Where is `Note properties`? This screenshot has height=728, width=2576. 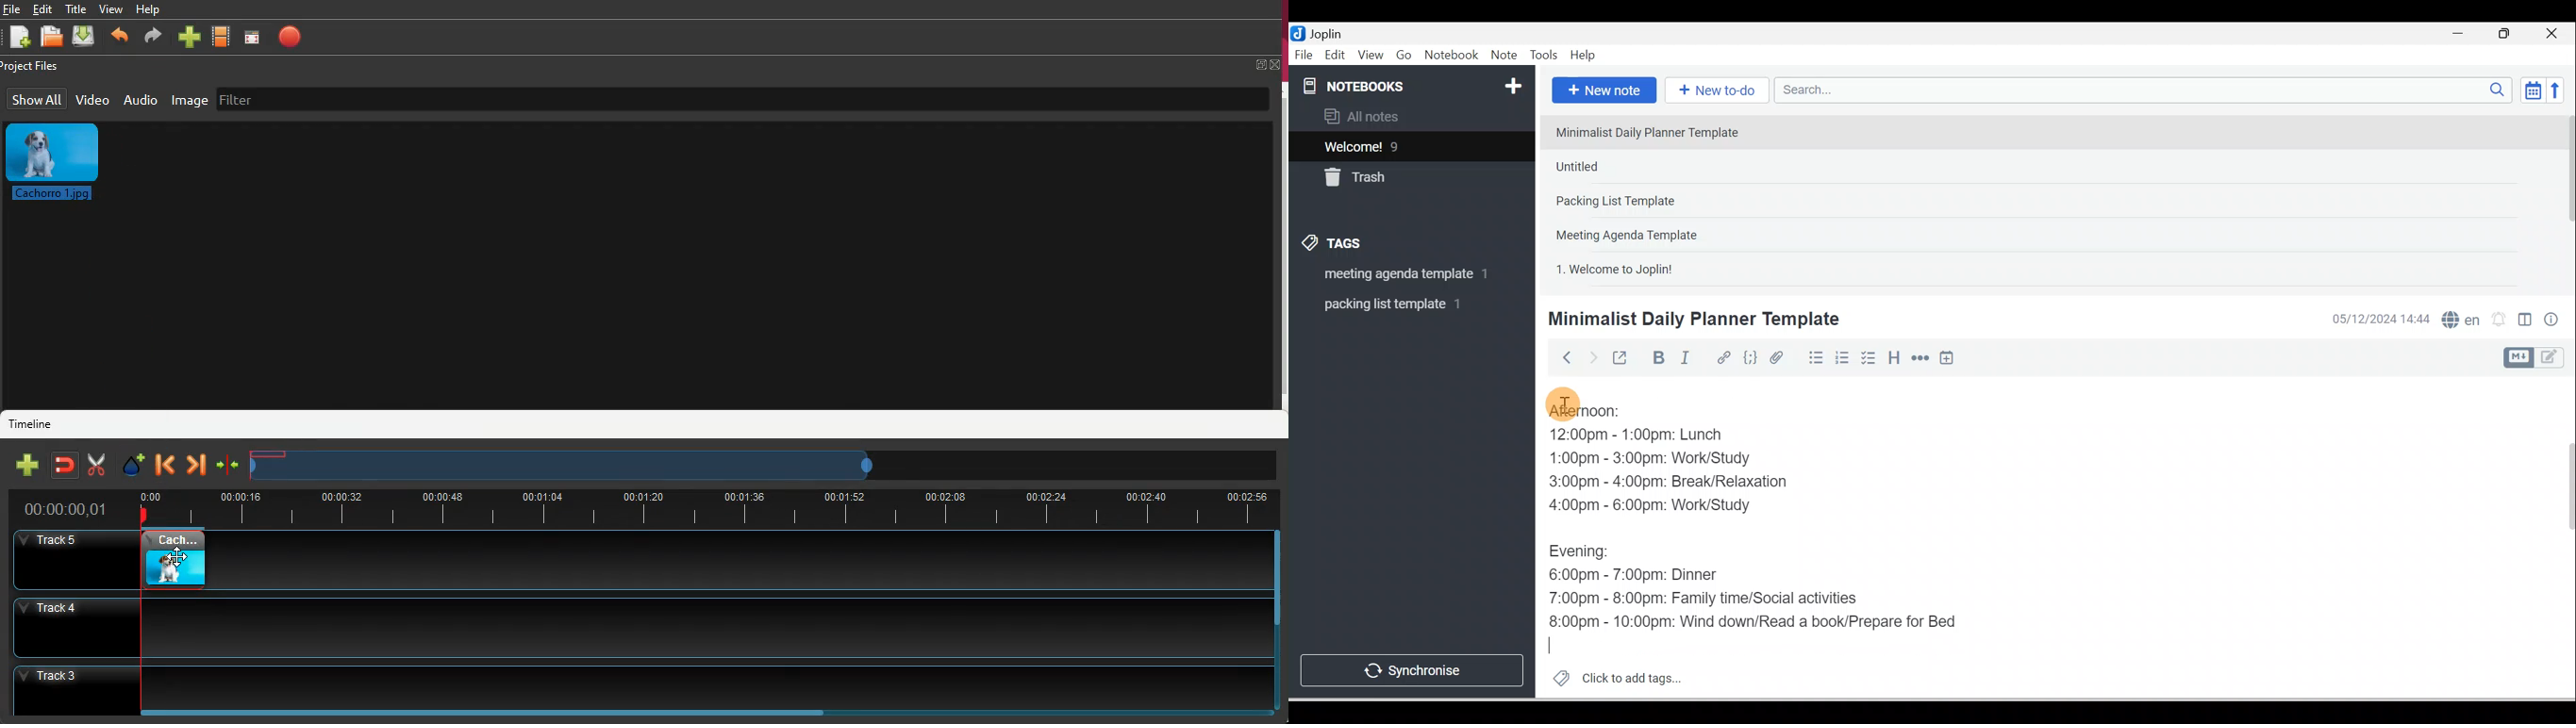
Note properties is located at coordinates (2553, 321).